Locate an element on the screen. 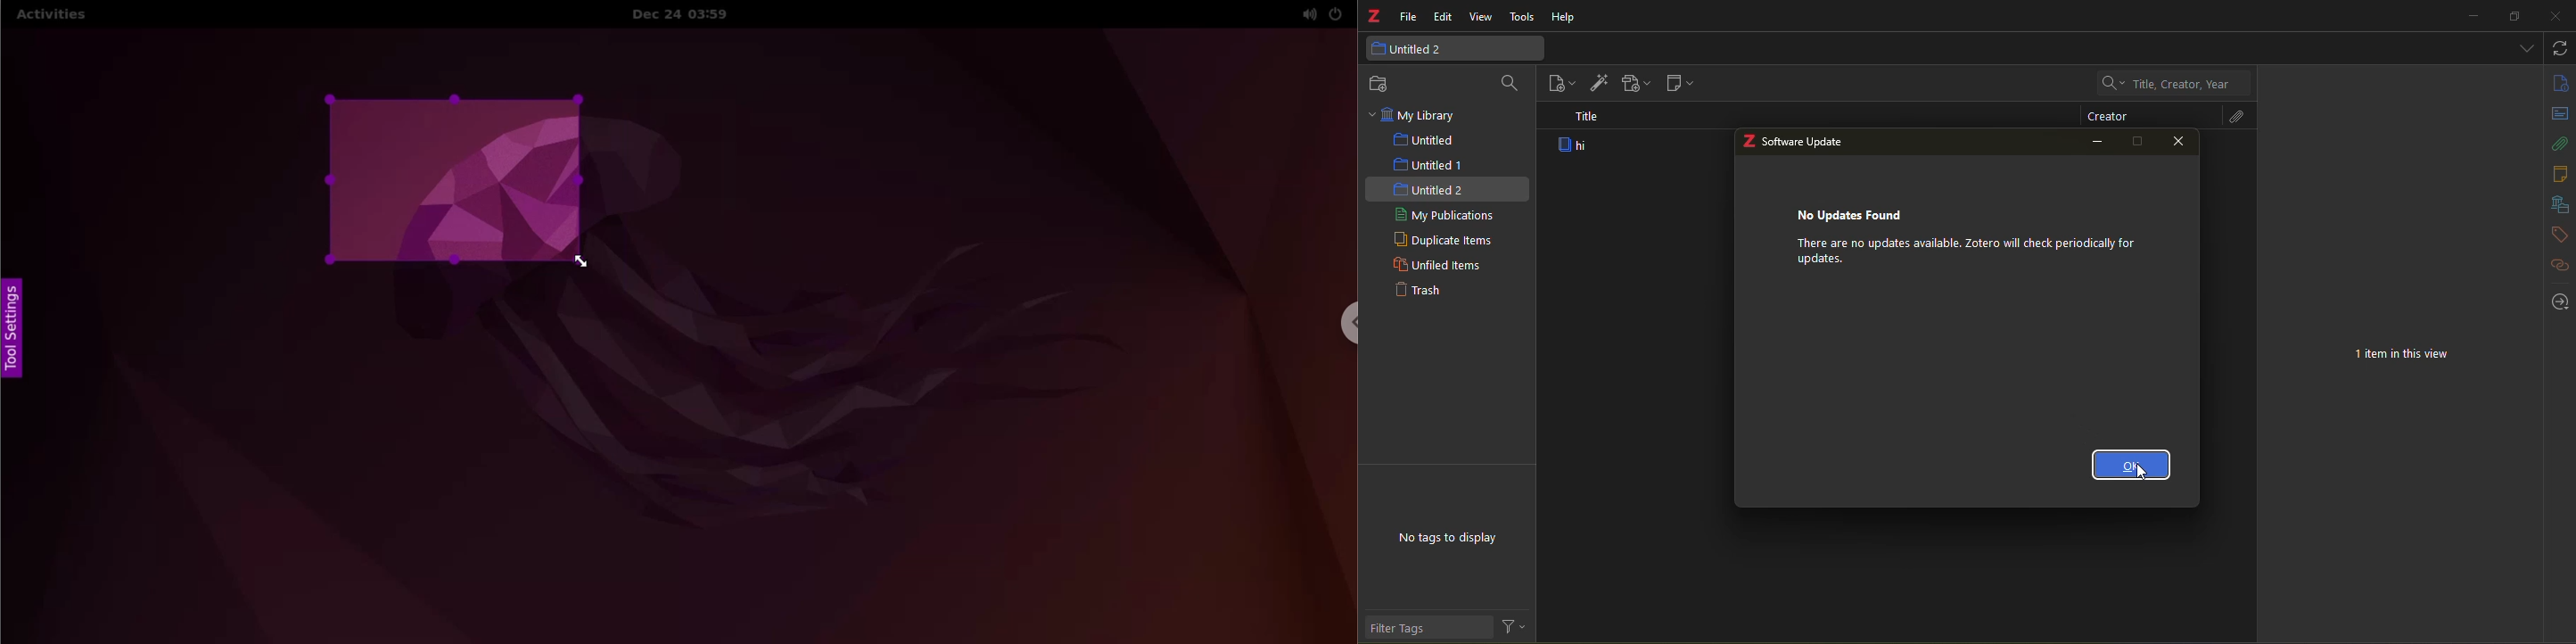  tools is located at coordinates (1523, 18).